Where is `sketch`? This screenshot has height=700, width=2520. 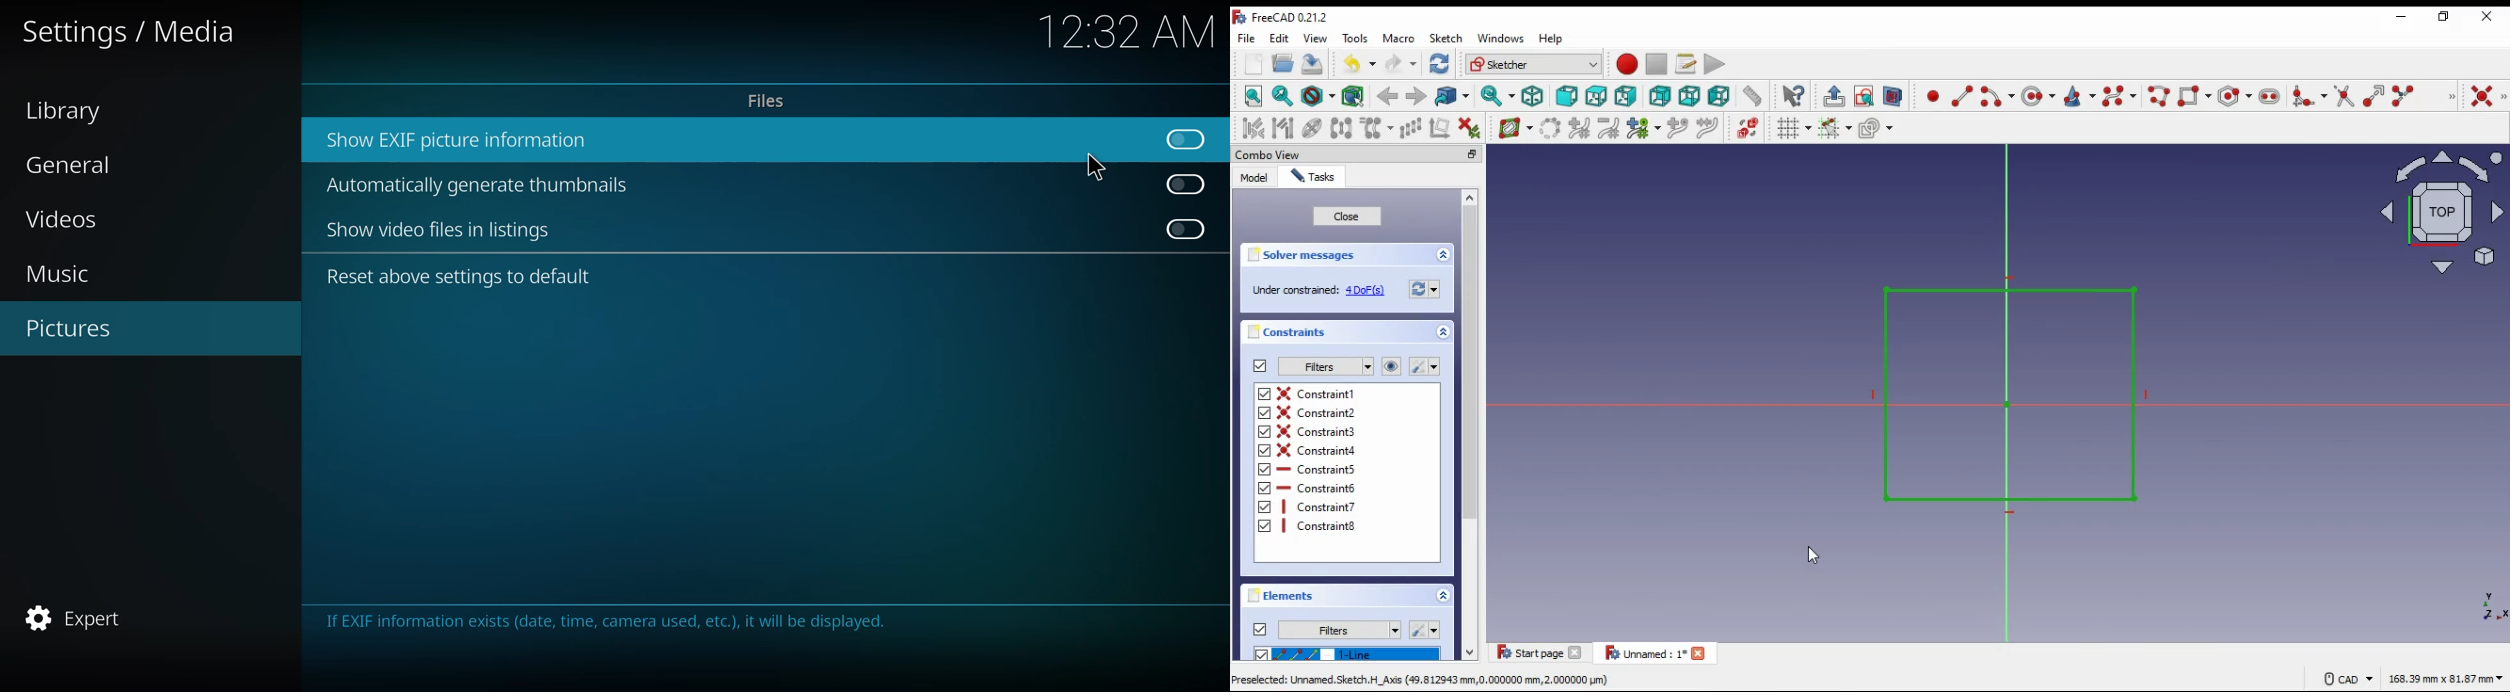 sketch is located at coordinates (1447, 39).